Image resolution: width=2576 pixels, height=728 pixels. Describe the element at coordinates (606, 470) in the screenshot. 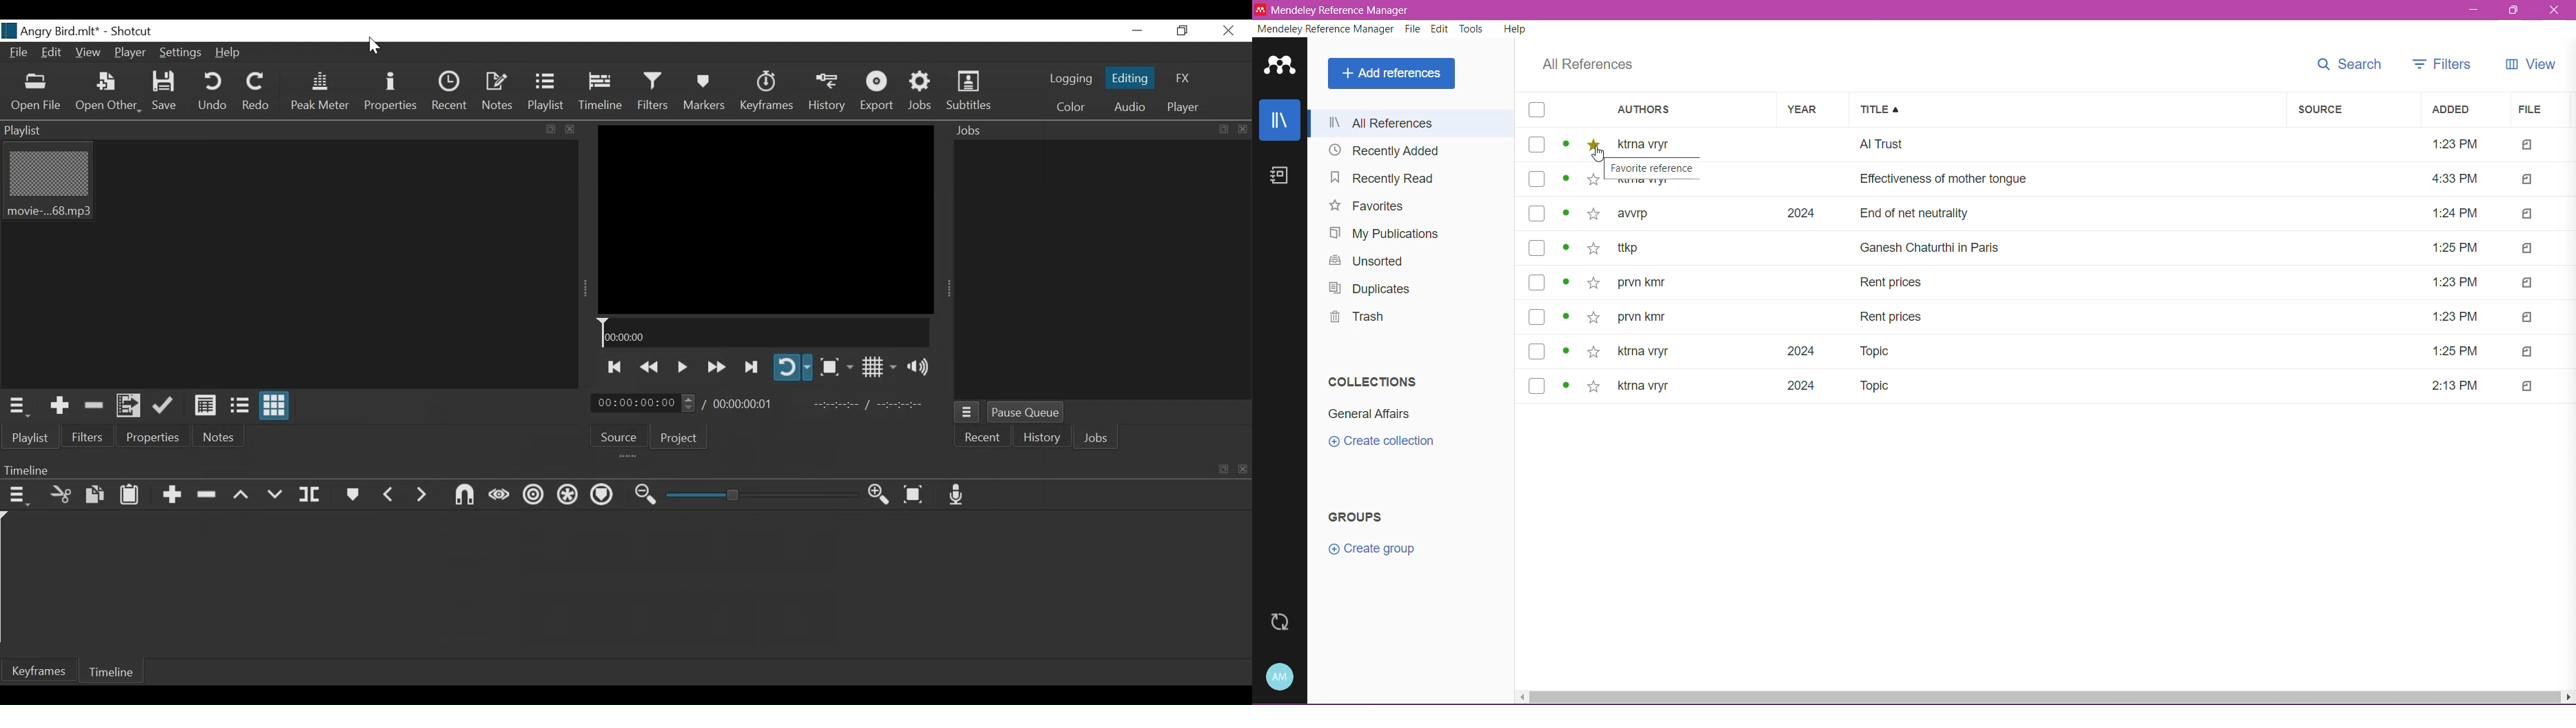

I see `Timeline menu` at that location.